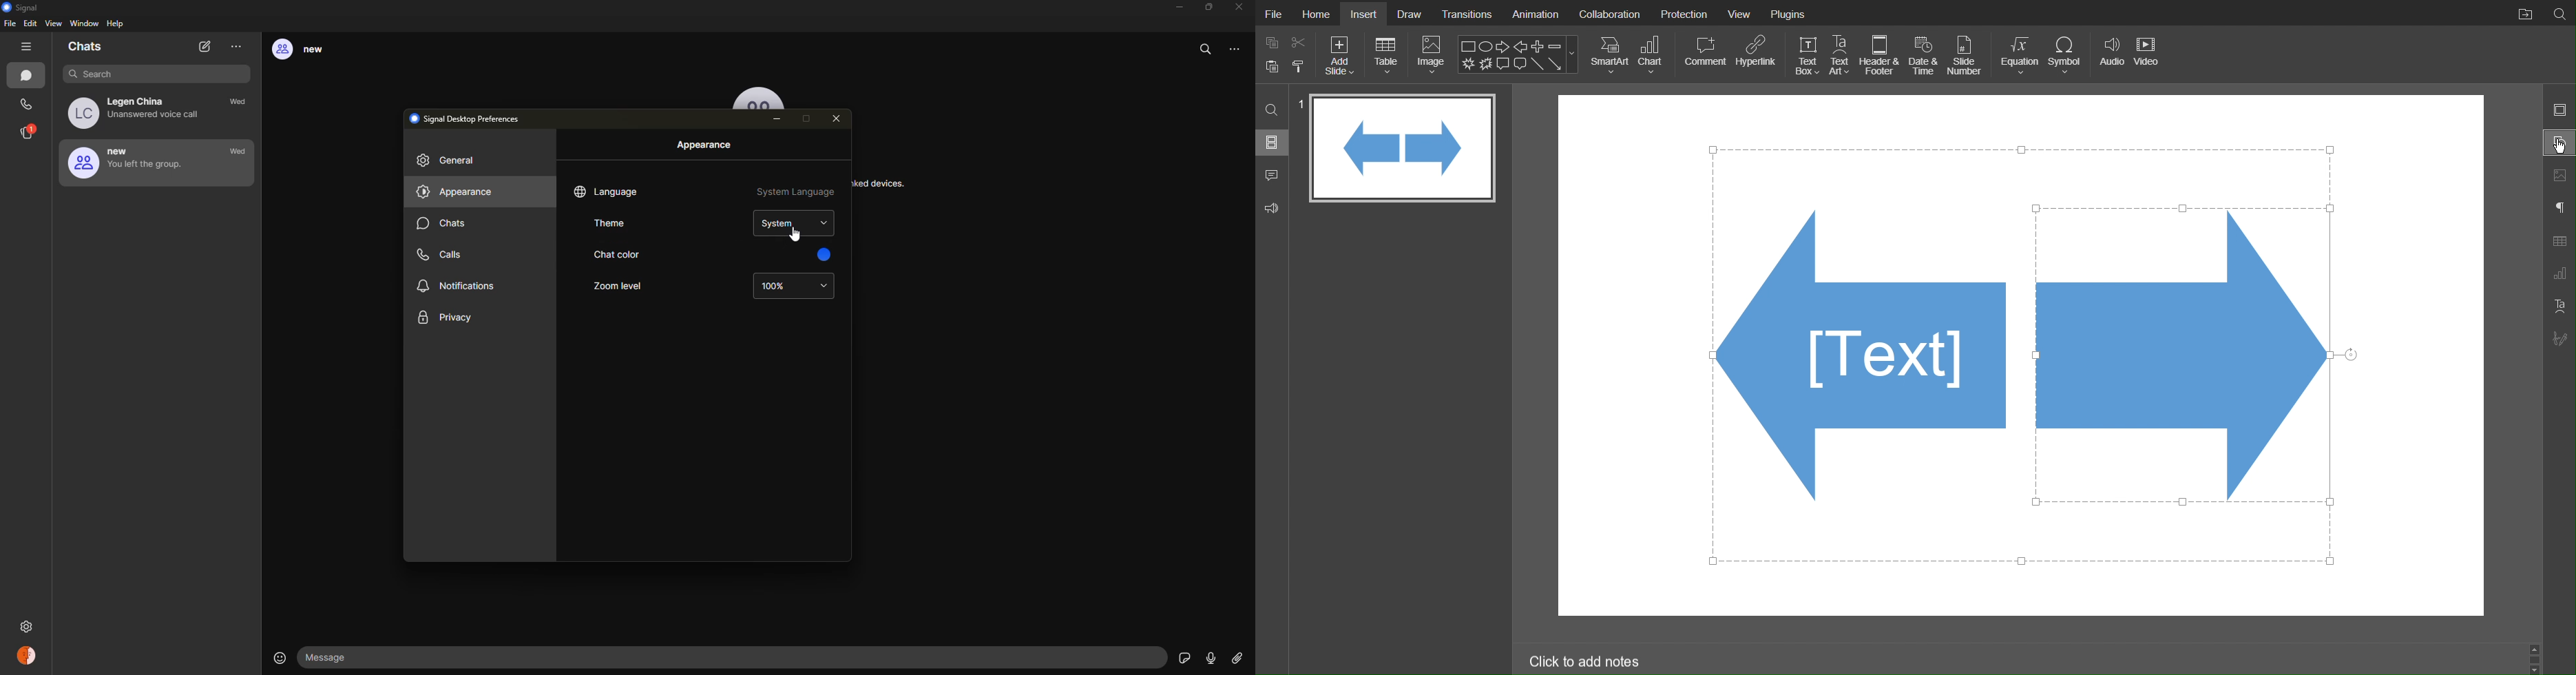 The image size is (2576, 700). Describe the element at coordinates (2559, 176) in the screenshot. I see `Image Settings` at that location.